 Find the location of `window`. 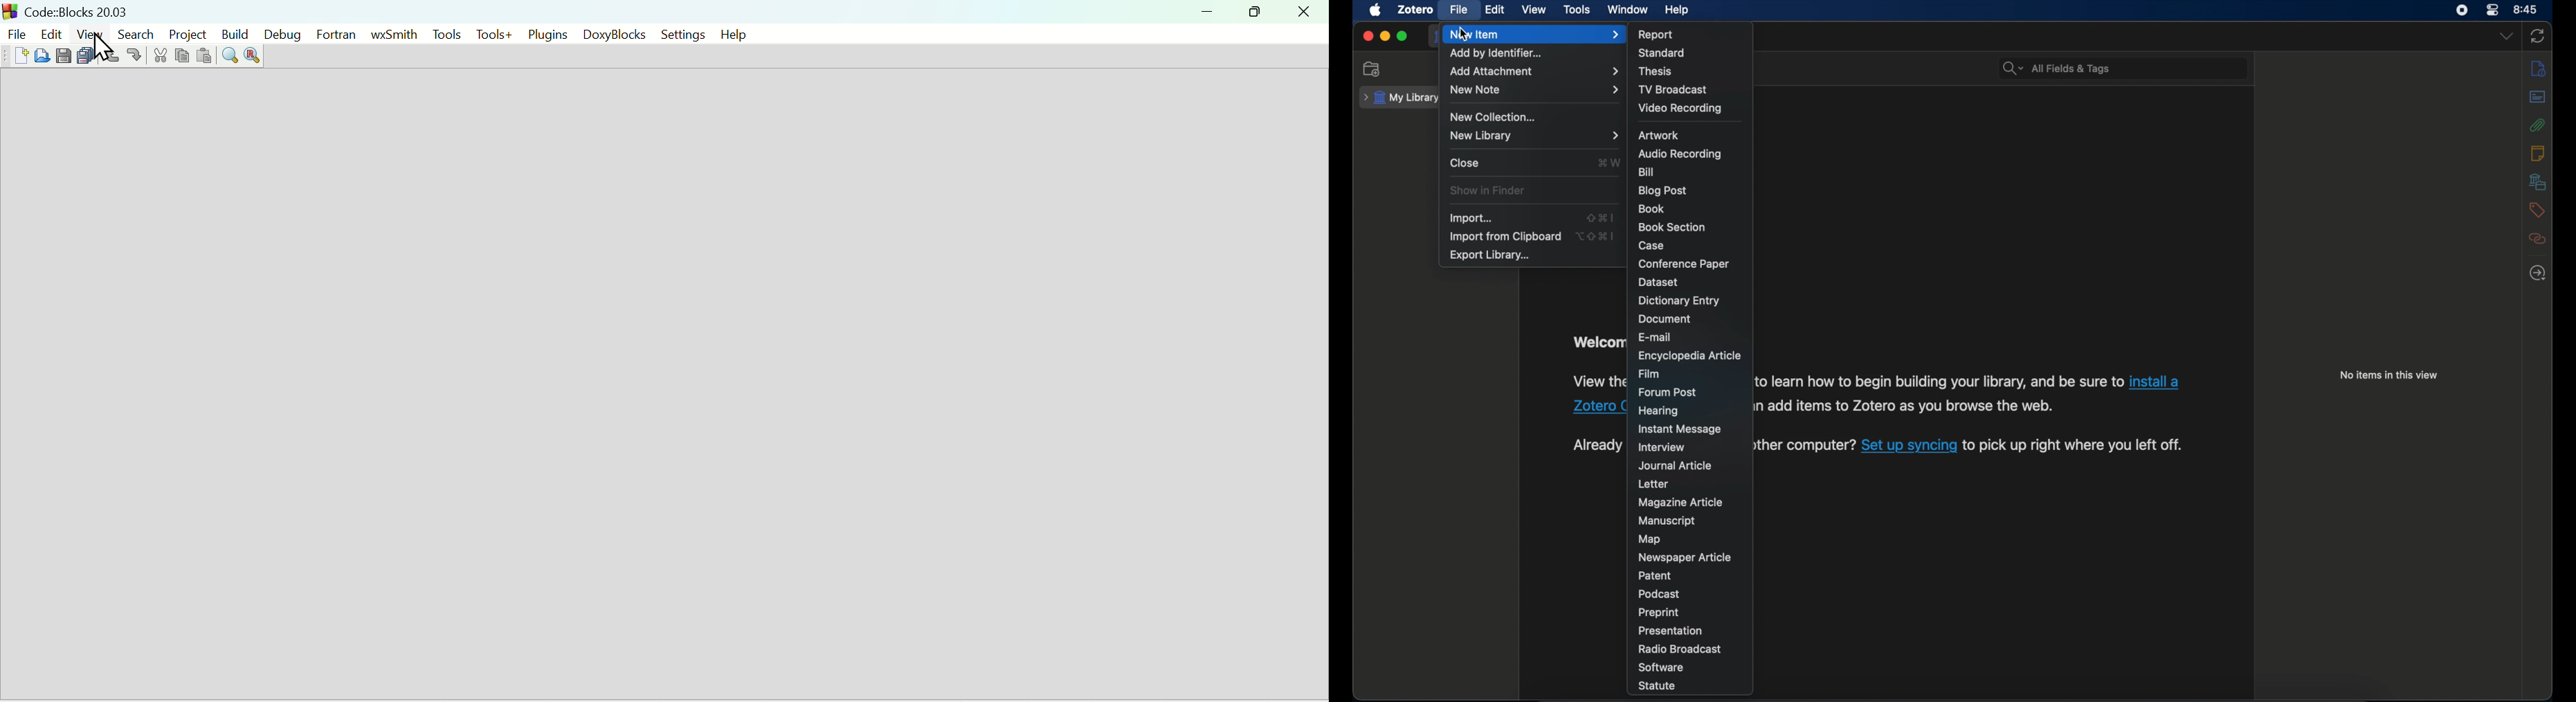

window is located at coordinates (1628, 9).